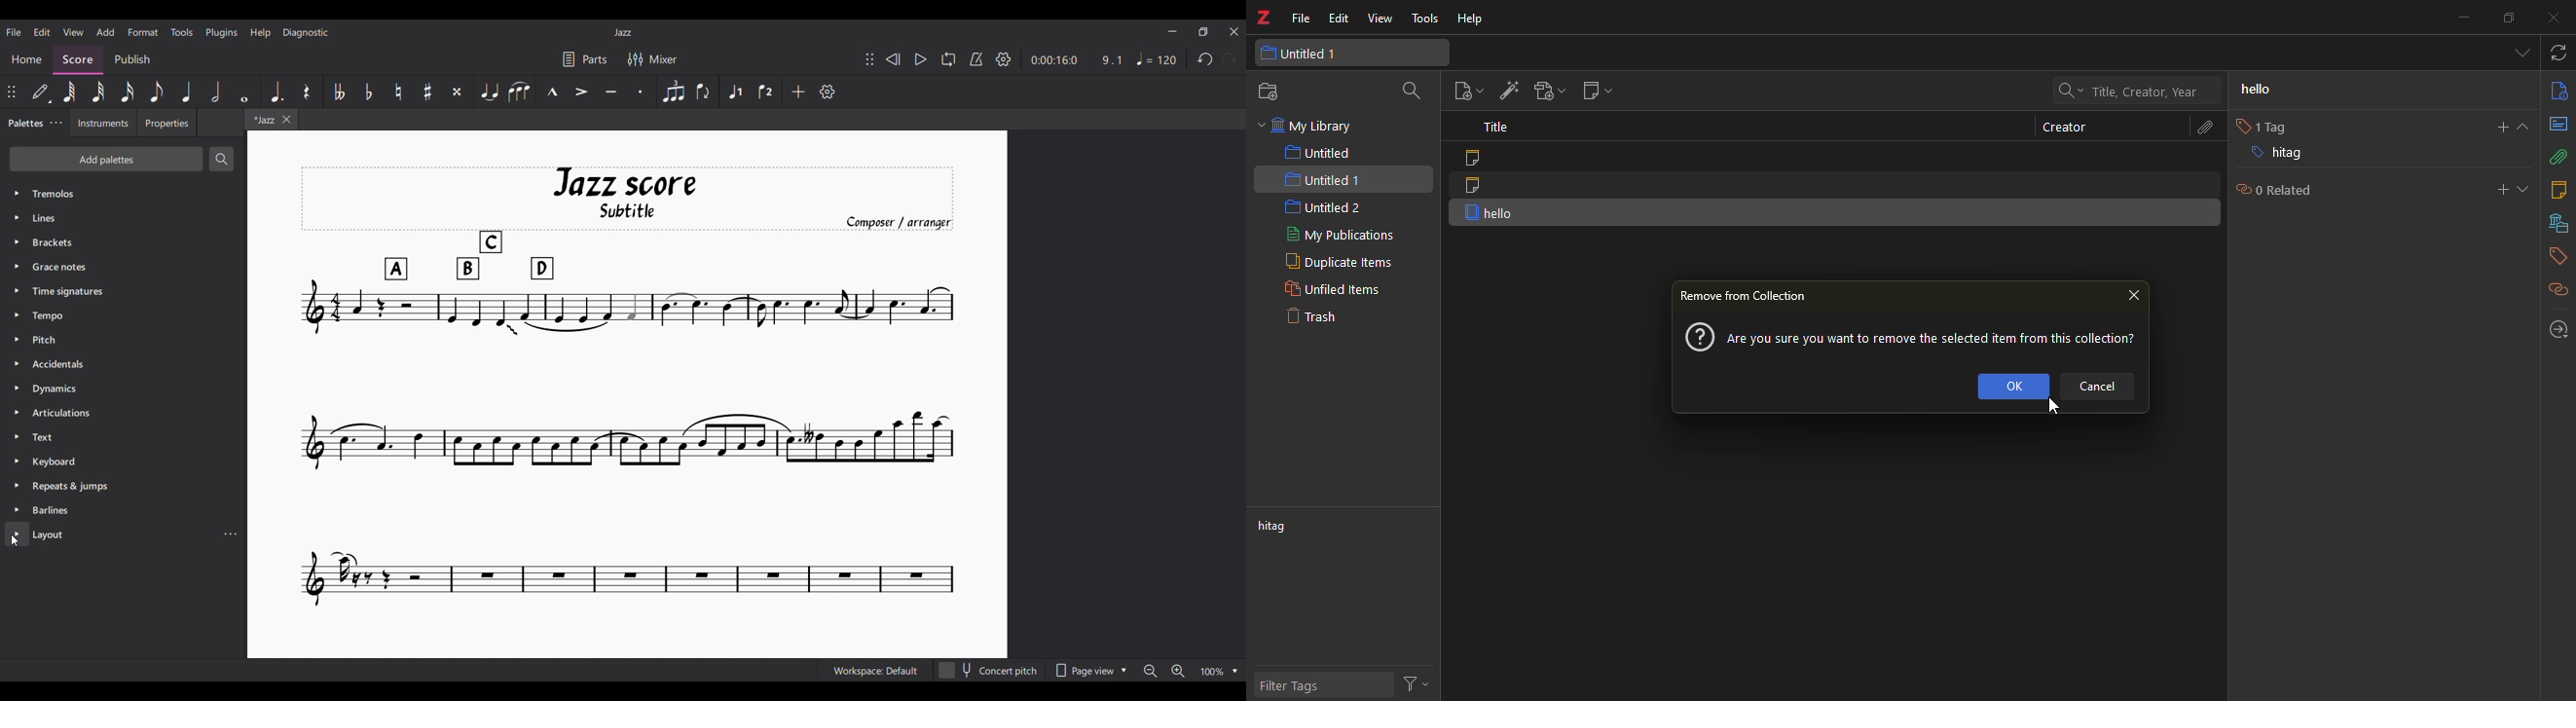 This screenshot has width=2576, height=728. What do you see at coordinates (1544, 90) in the screenshot?
I see `add attachment` at bounding box center [1544, 90].